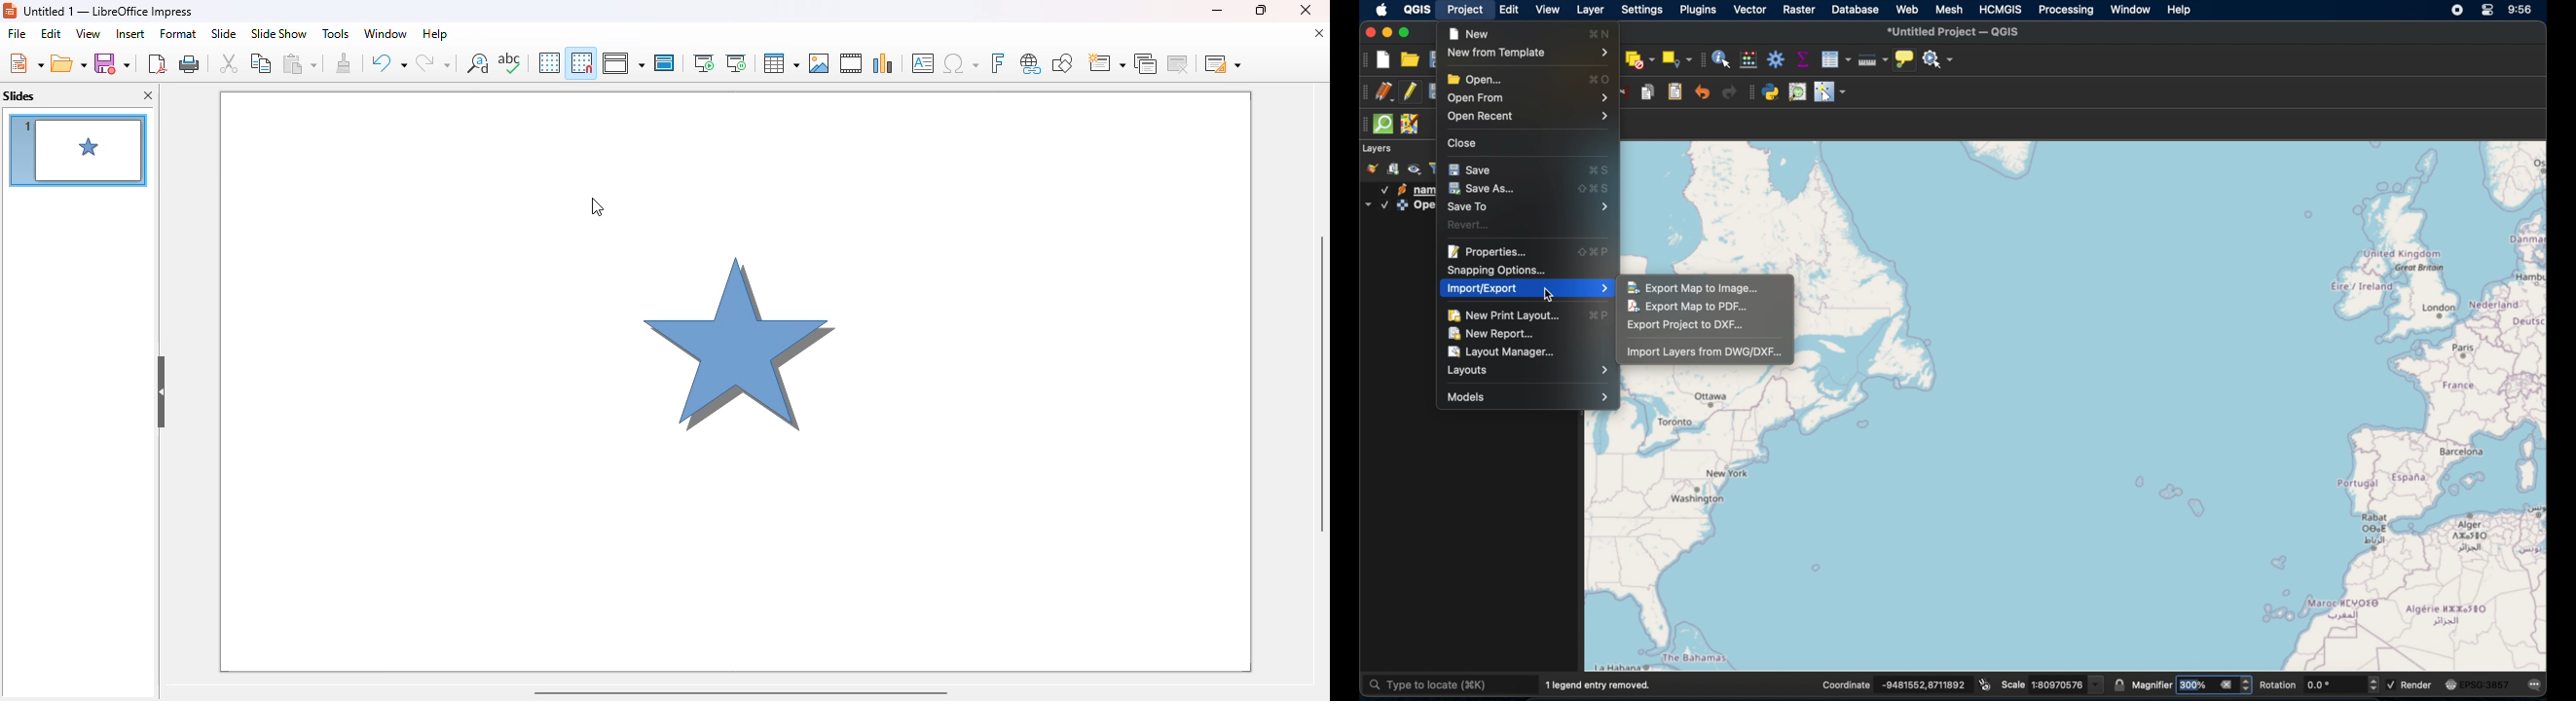 The height and width of the screenshot is (728, 2576). What do you see at coordinates (923, 63) in the screenshot?
I see `insert text box` at bounding box center [923, 63].